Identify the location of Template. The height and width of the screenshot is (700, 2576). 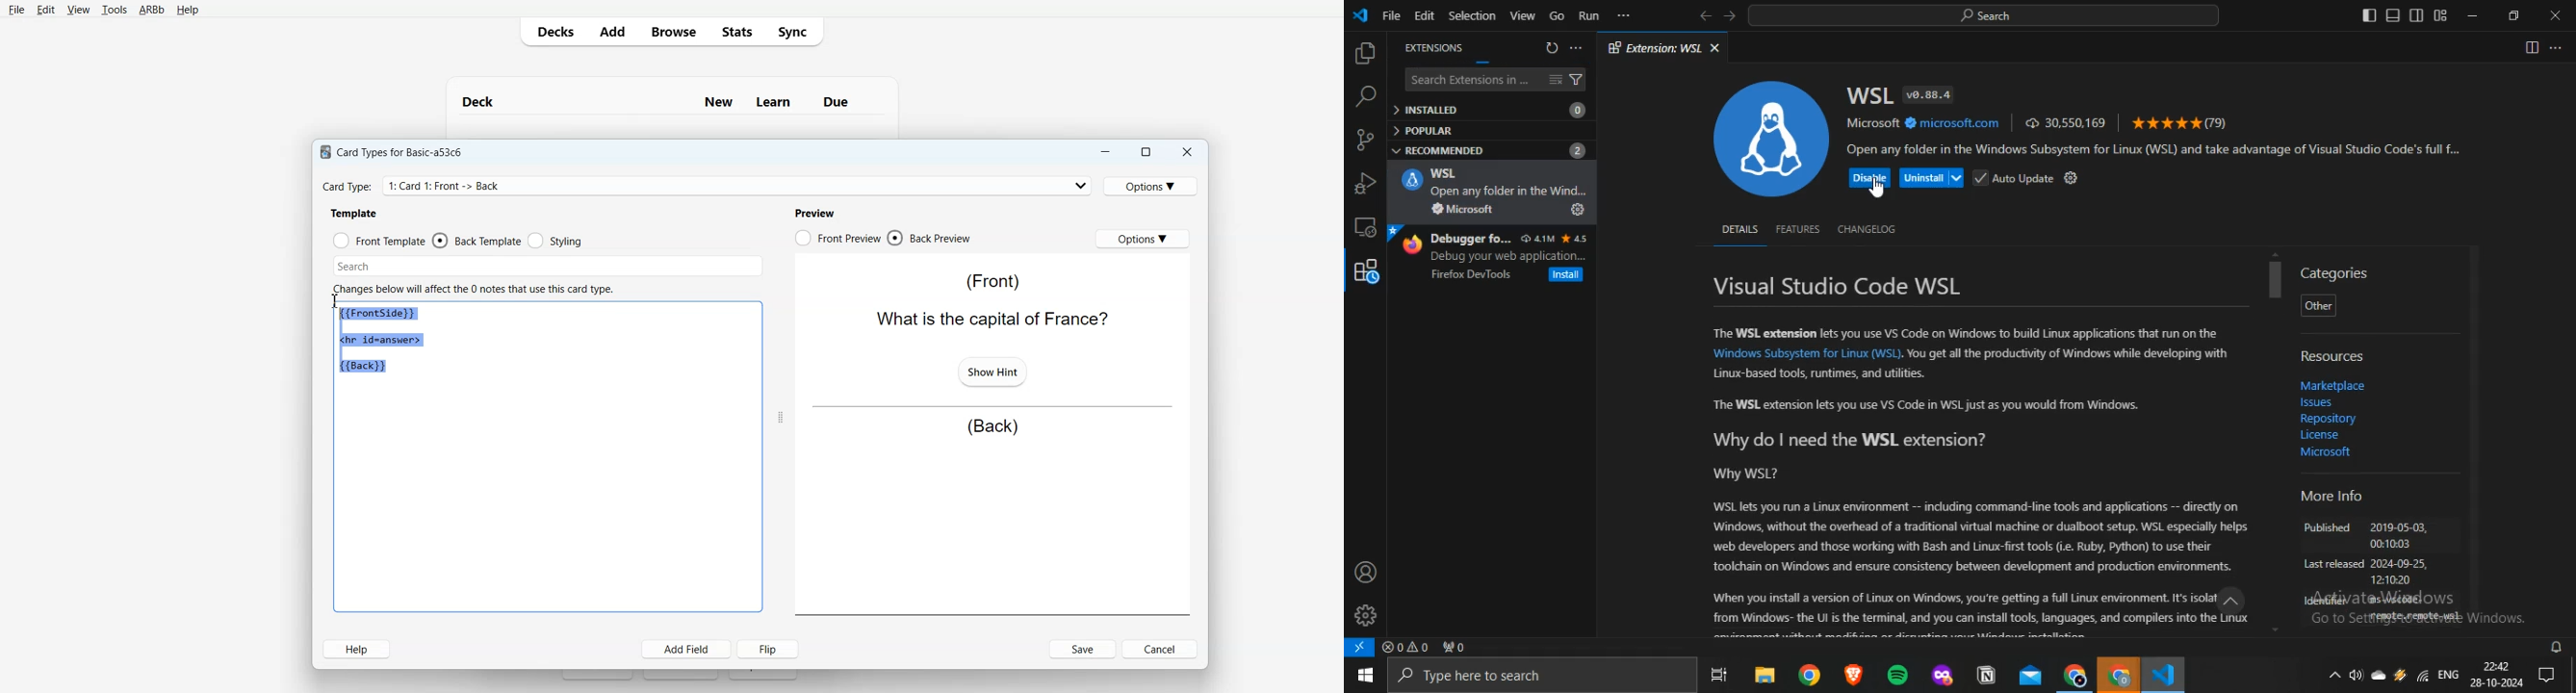
(355, 213).